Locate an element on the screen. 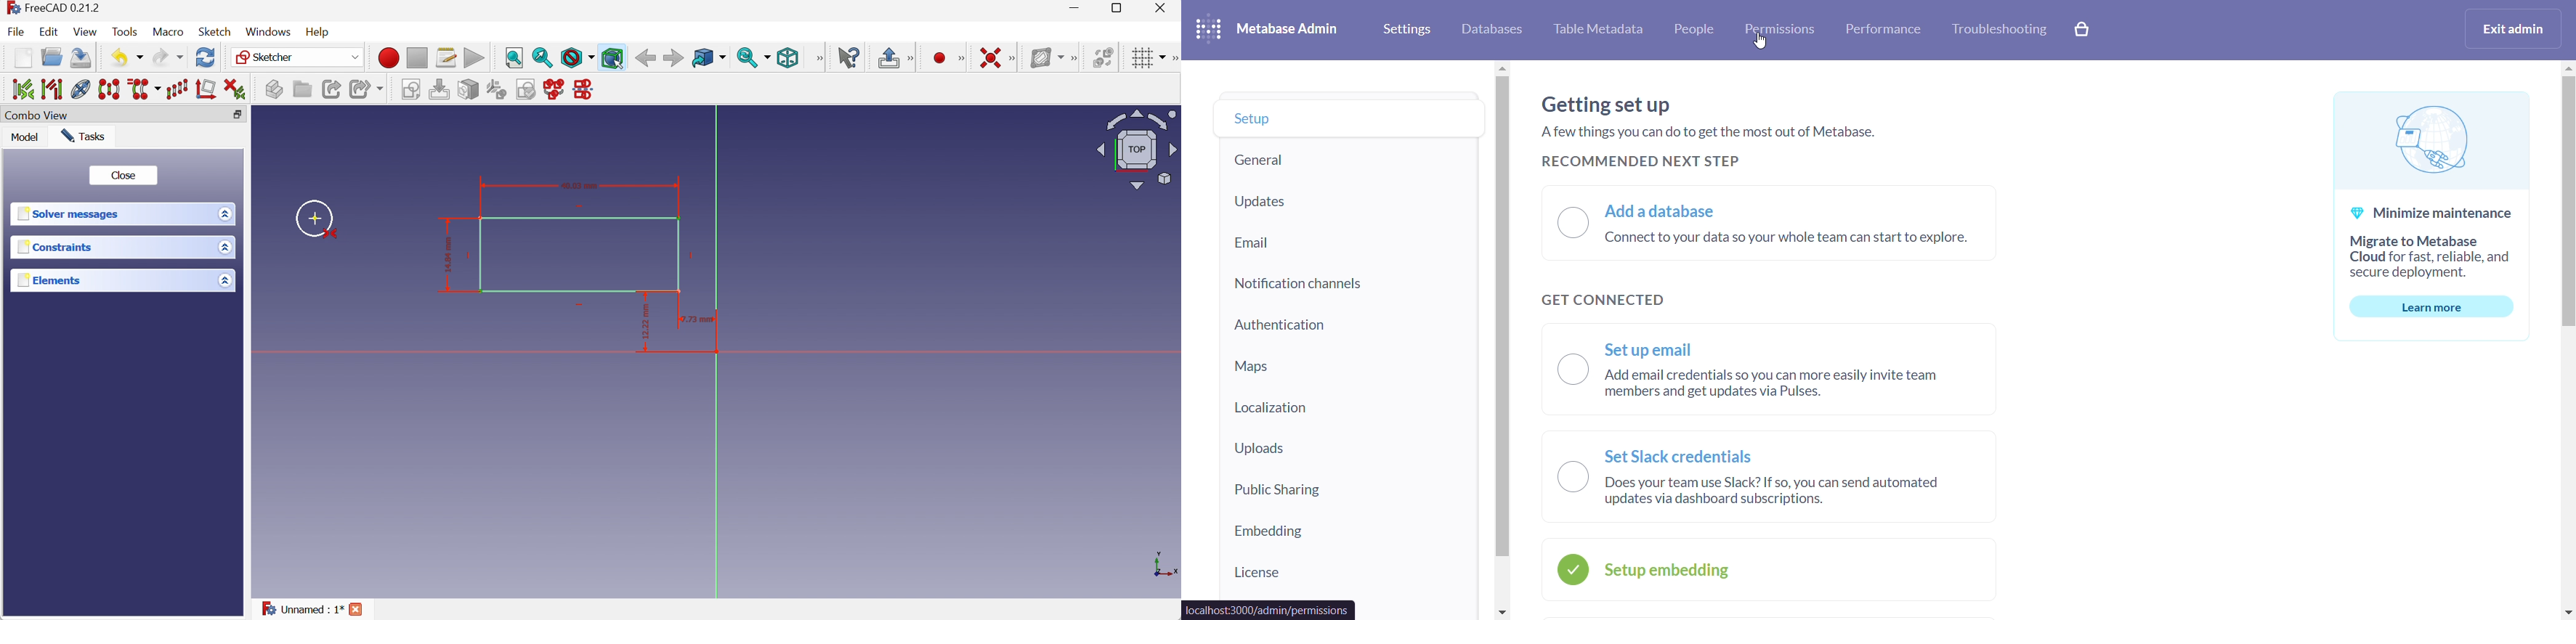 This screenshot has width=2576, height=644. Help is located at coordinates (319, 33).